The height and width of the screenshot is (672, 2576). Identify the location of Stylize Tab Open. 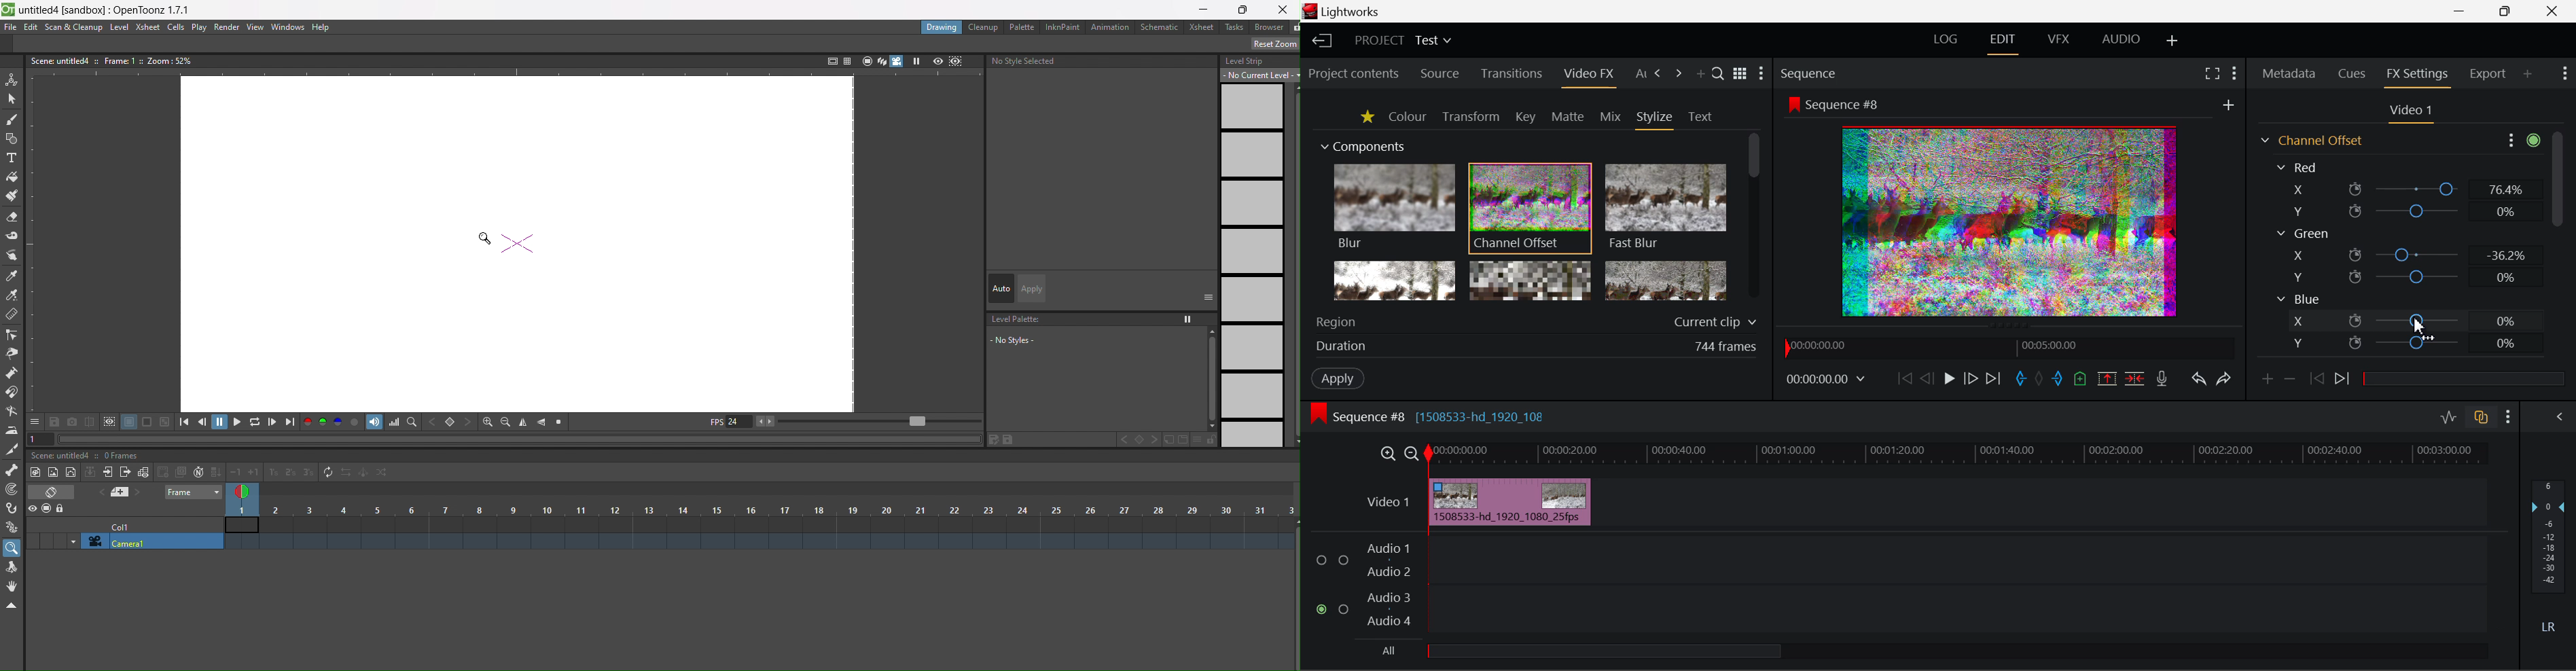
(1654, 120).